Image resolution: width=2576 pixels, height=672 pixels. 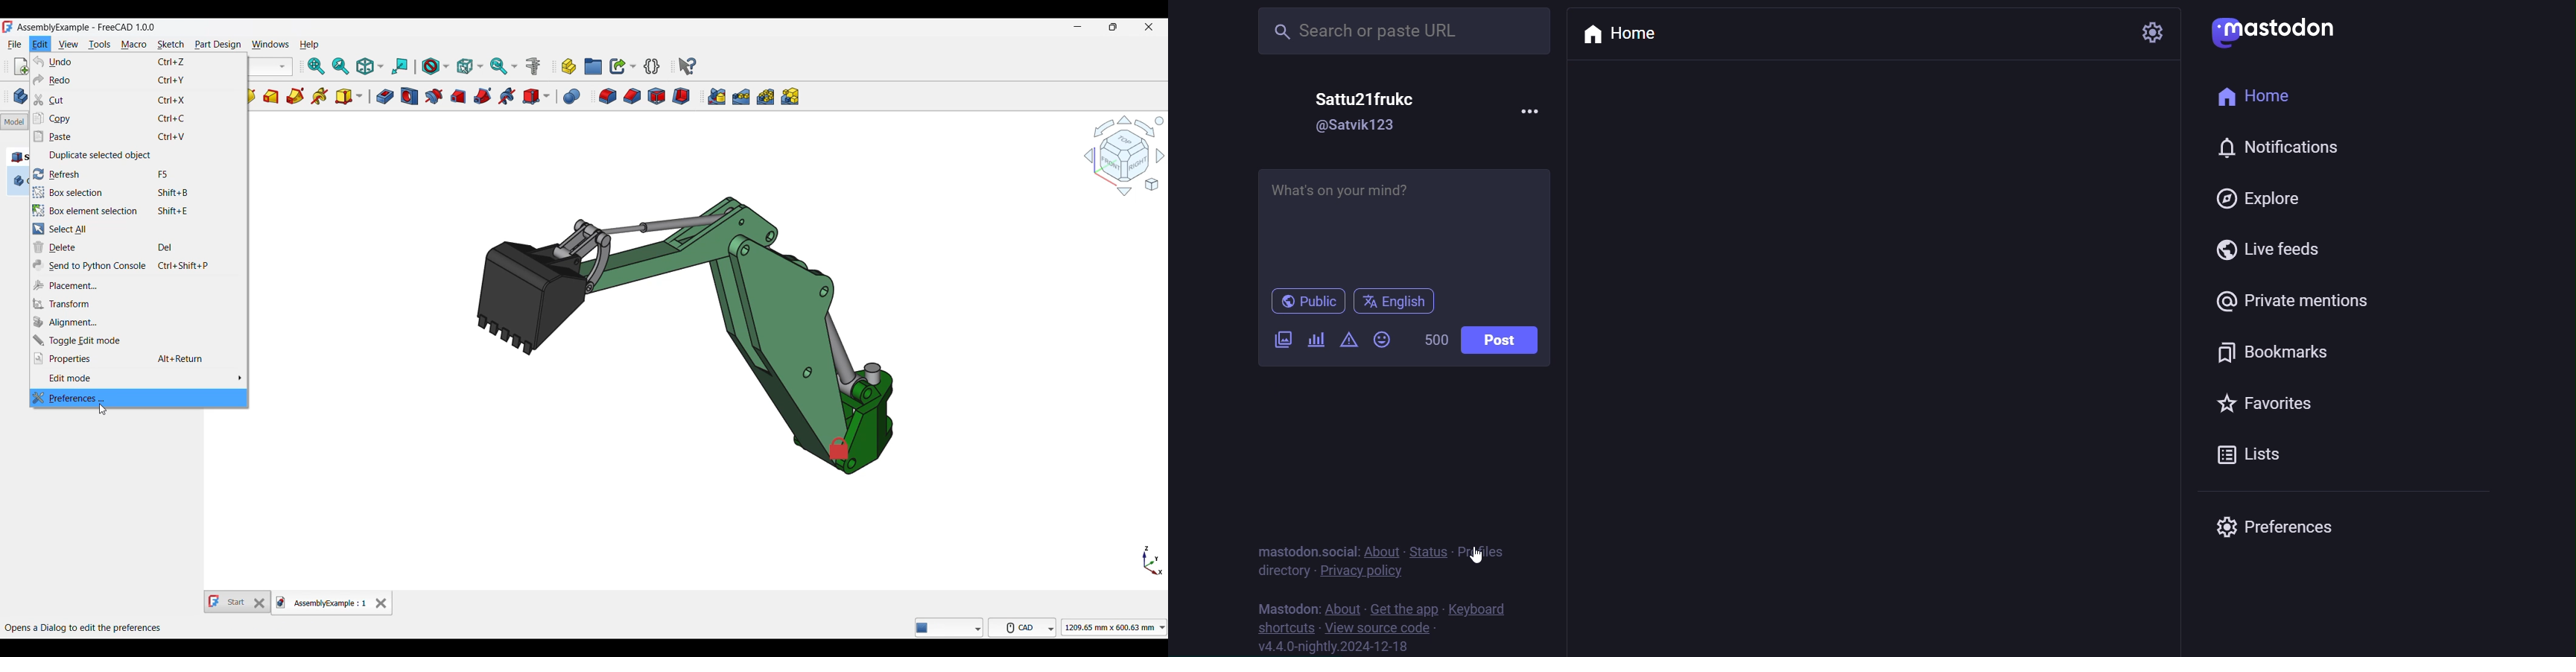 I want to click on keyboard, so click(x=1479, y=609).